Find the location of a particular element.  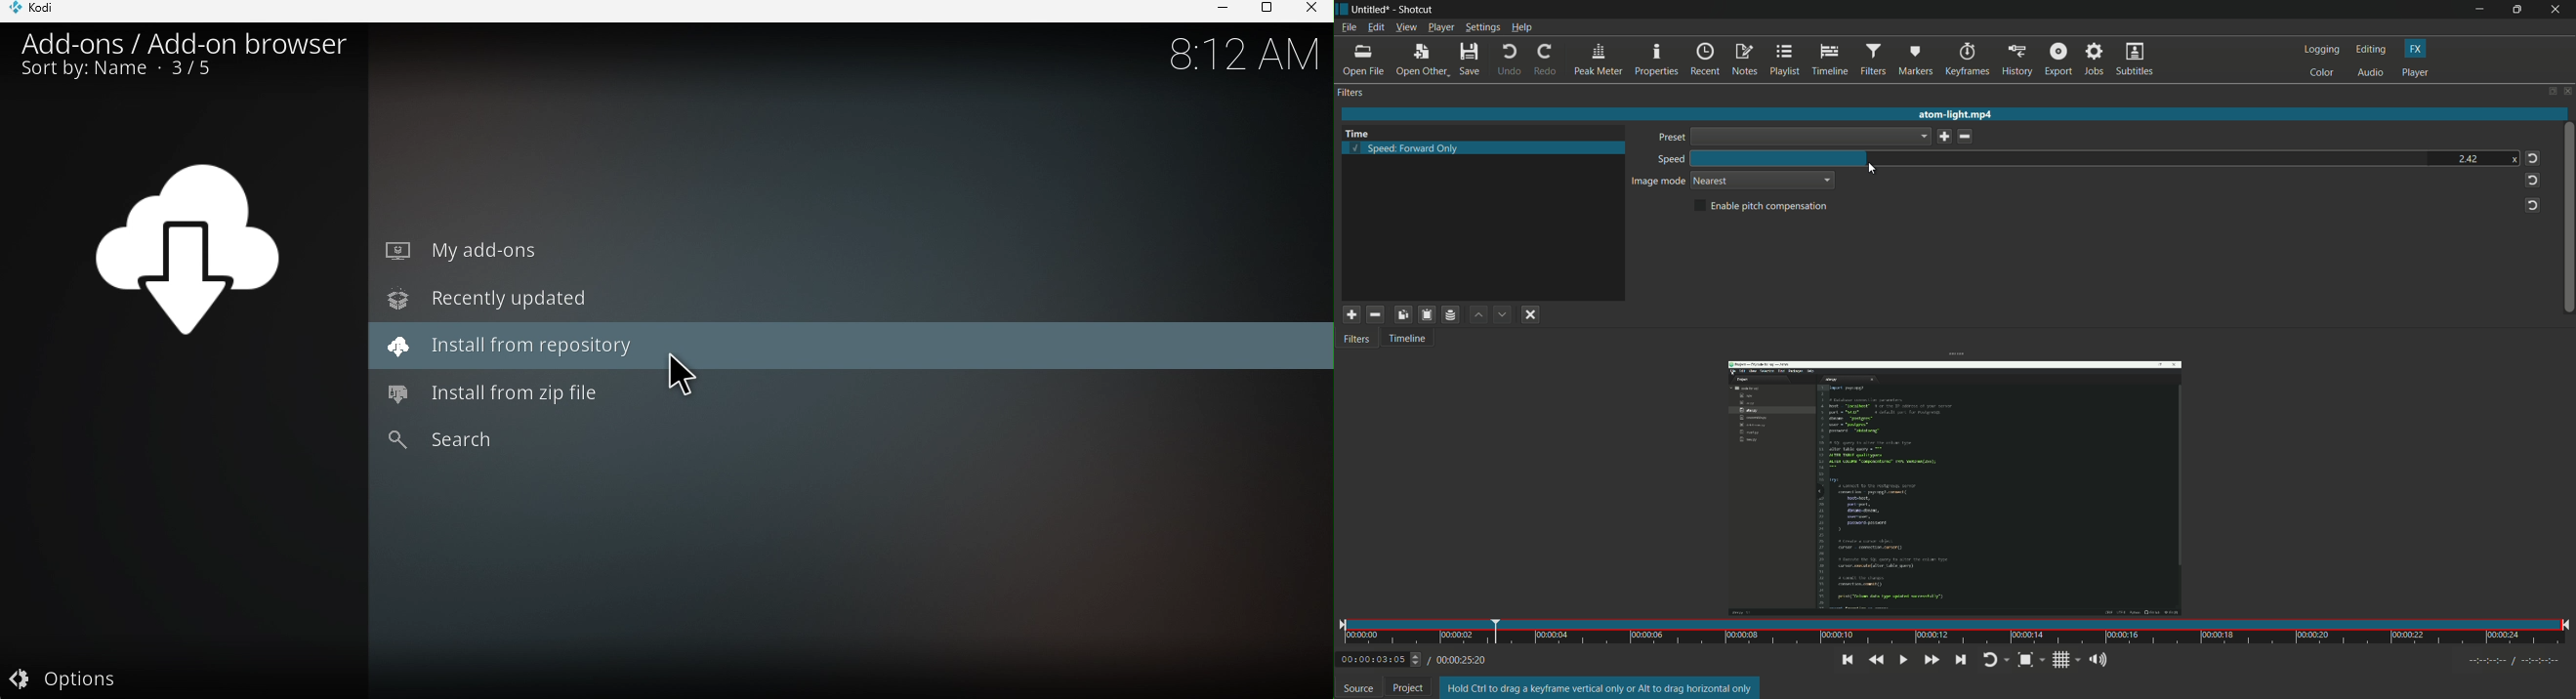

player menu is located at coordinates (1441, 28).